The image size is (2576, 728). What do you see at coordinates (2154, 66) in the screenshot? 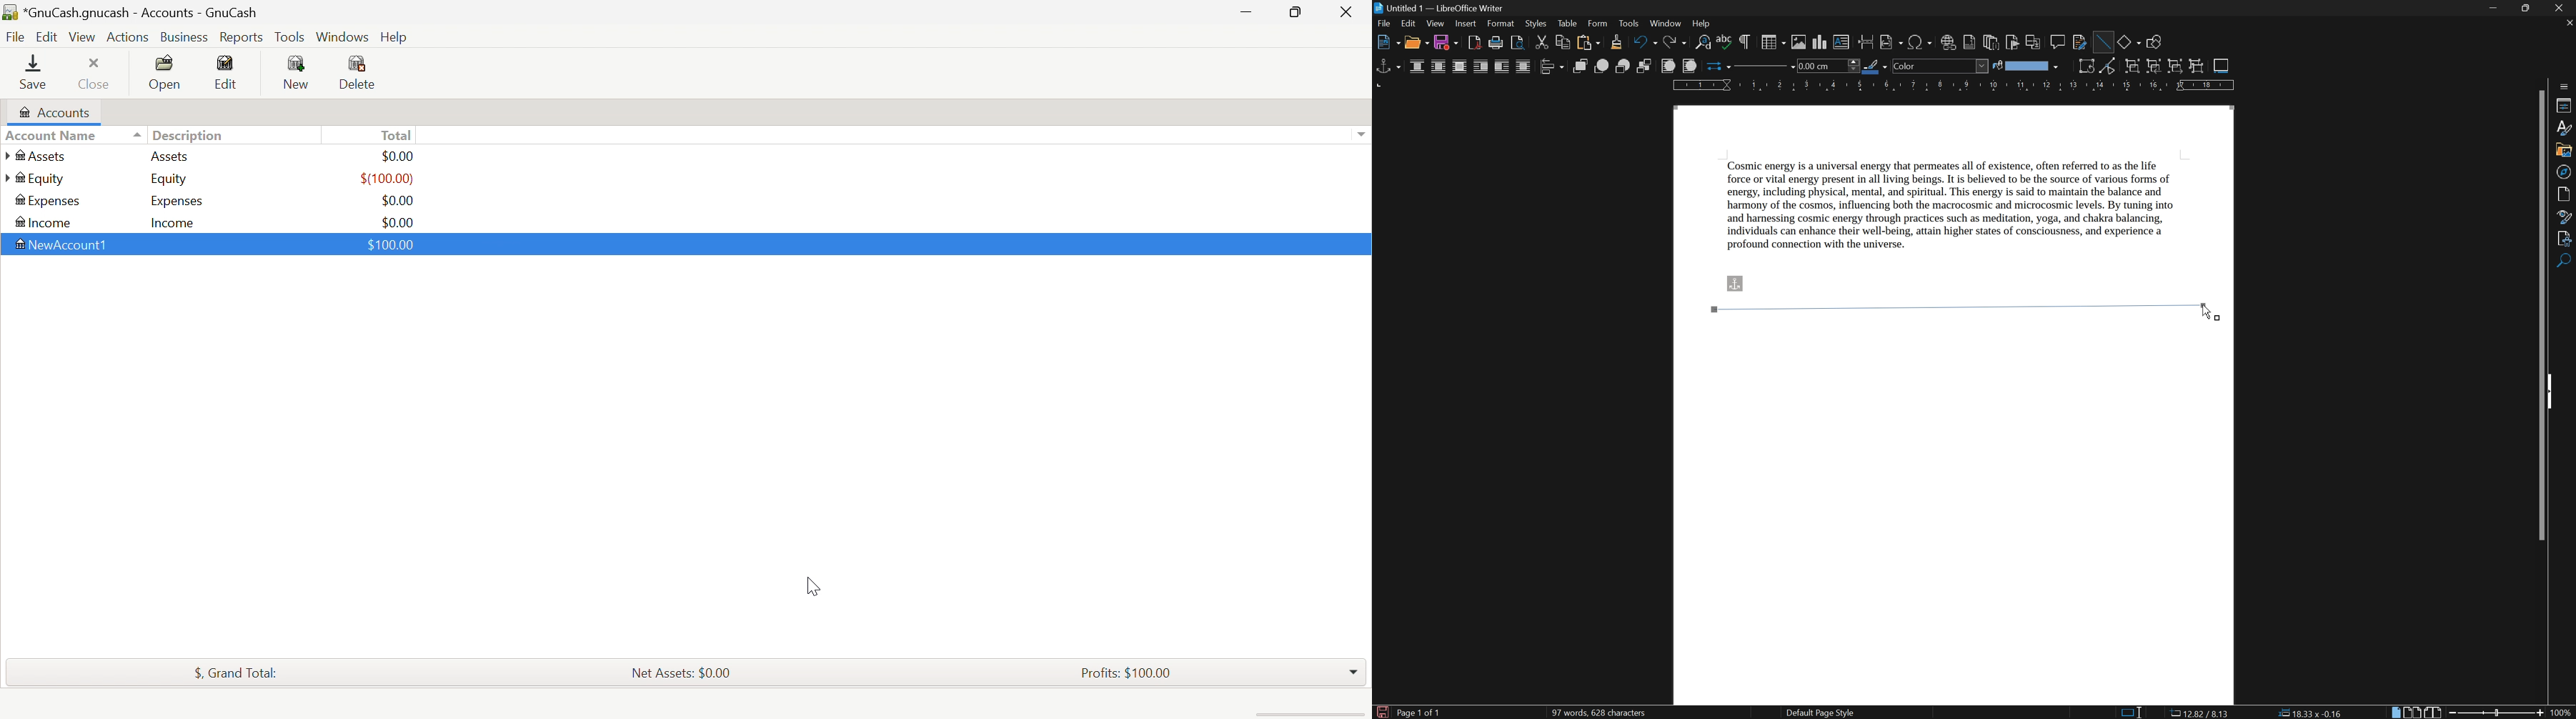
I see `enter group` at bounding box center [2154, 66].